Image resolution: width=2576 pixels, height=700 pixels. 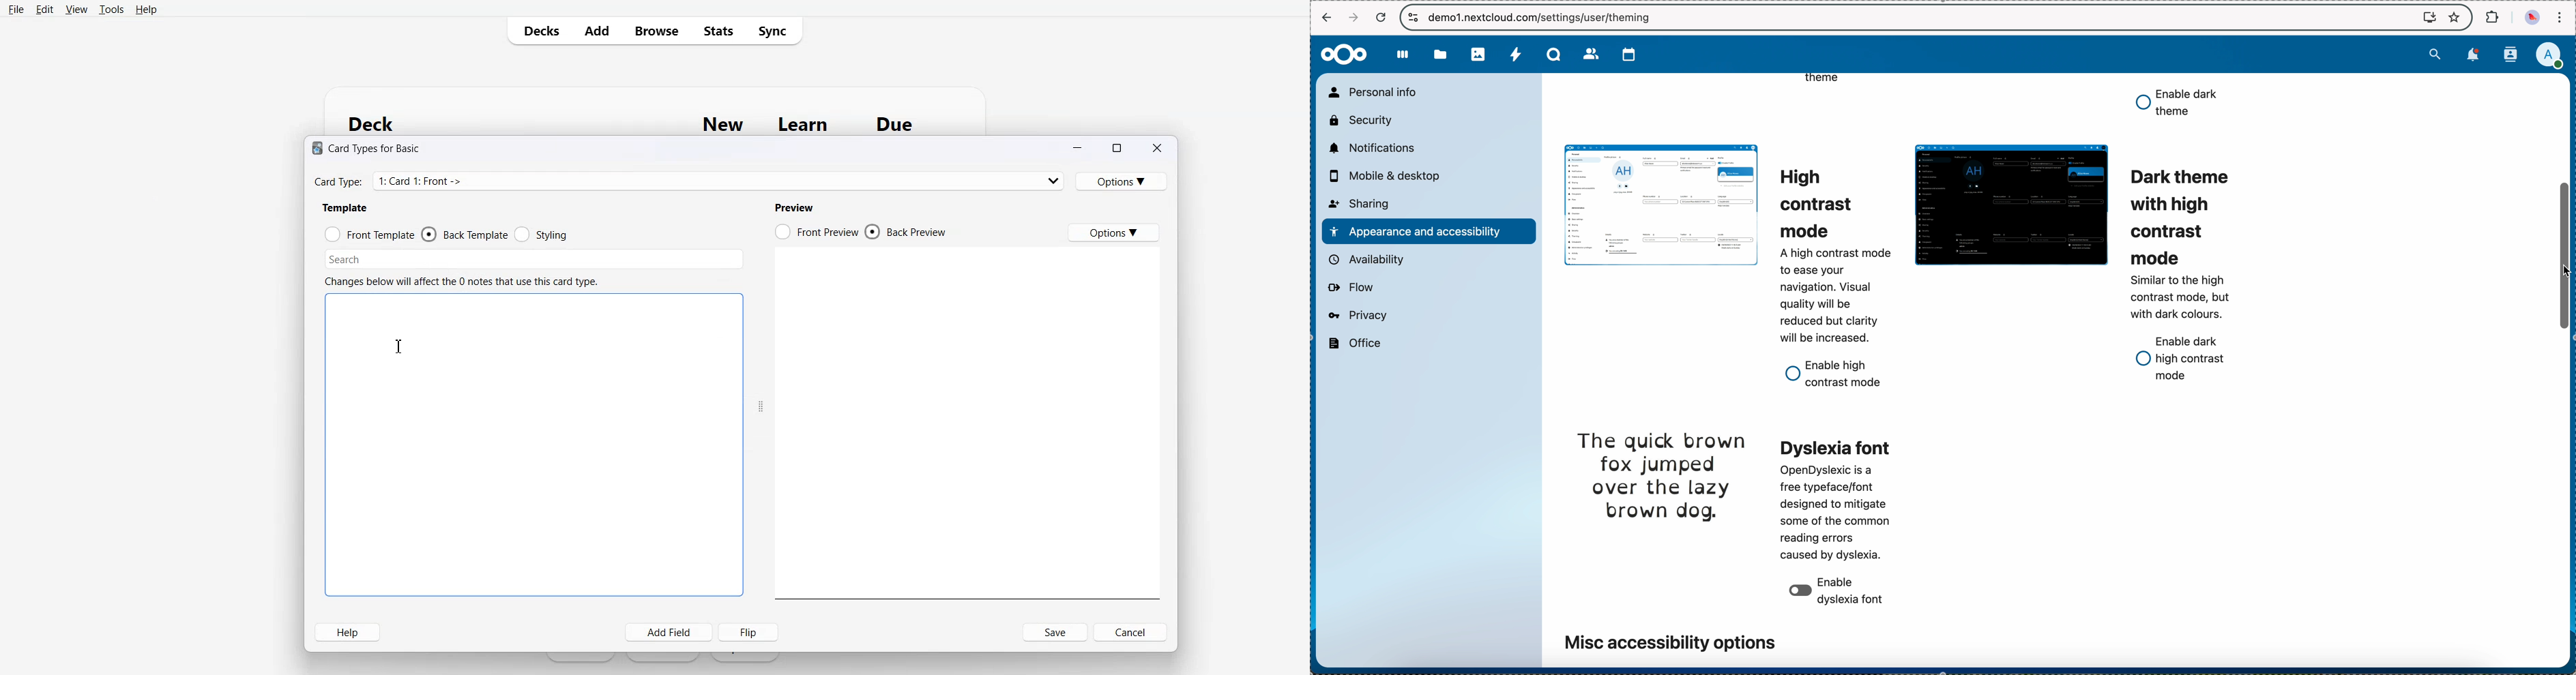 I want to click on Tools, so click(x=111, y=9).